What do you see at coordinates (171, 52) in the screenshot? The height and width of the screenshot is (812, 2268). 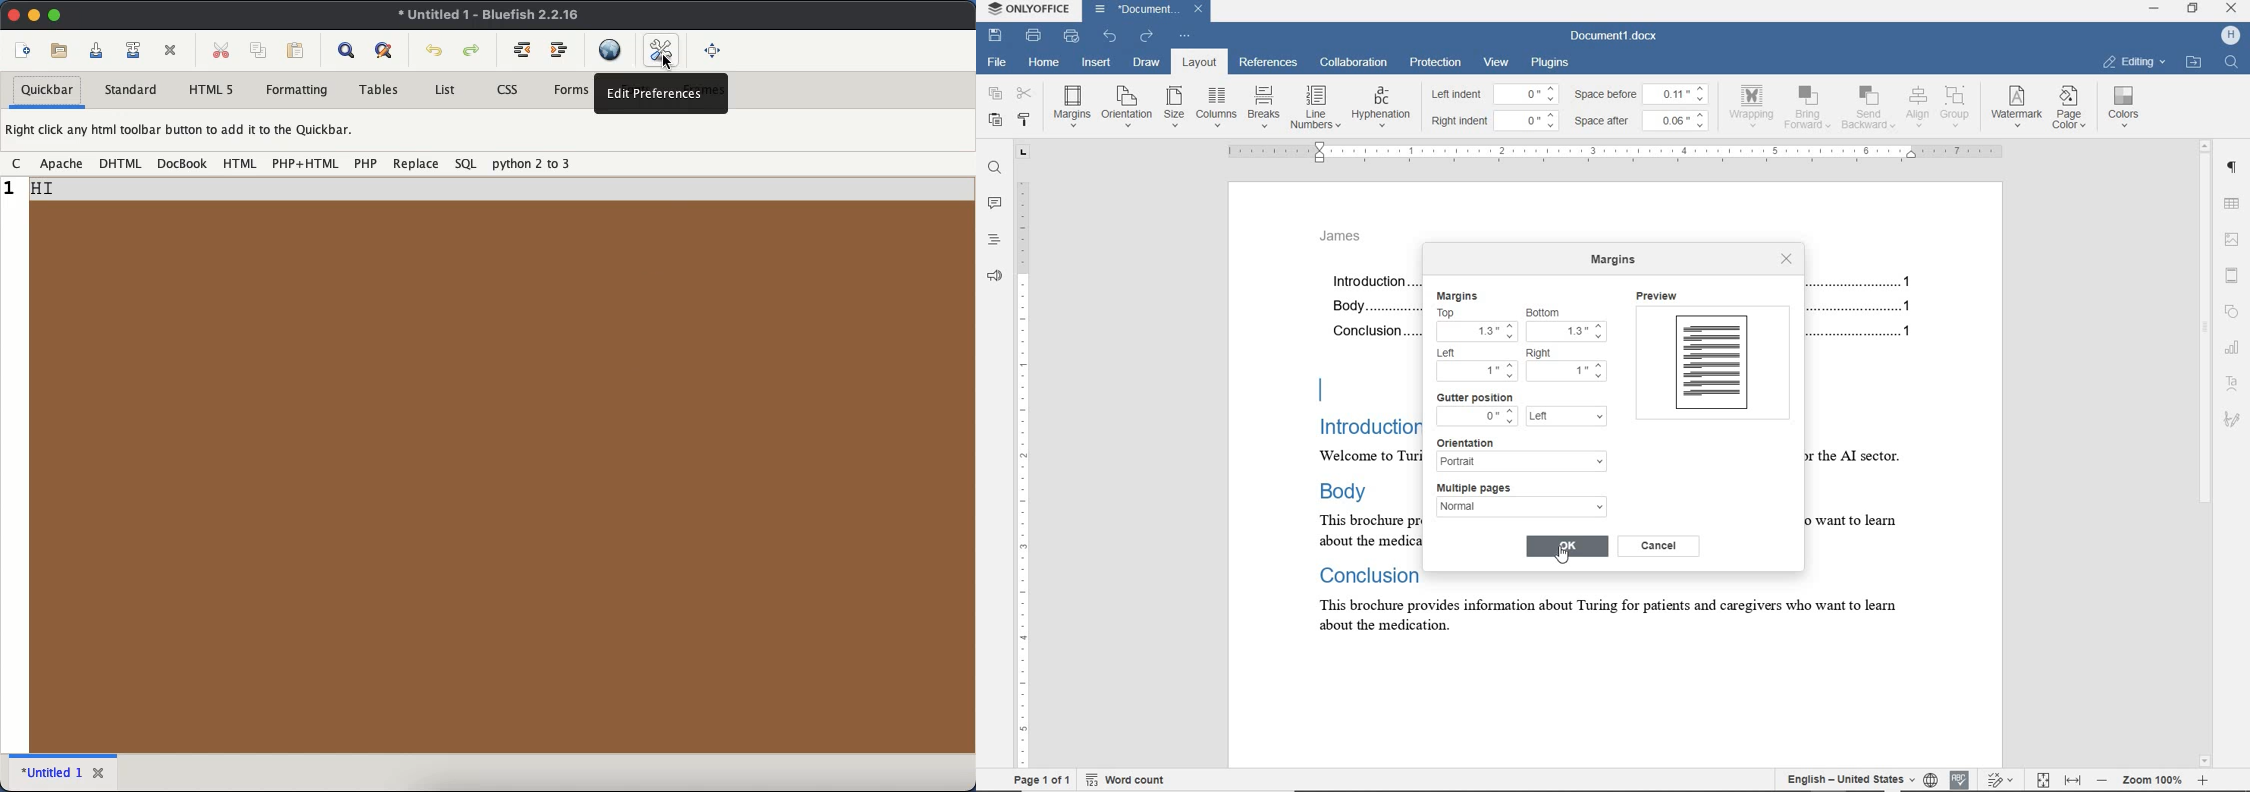 I see `close current file` at bounding box center [171, 52].